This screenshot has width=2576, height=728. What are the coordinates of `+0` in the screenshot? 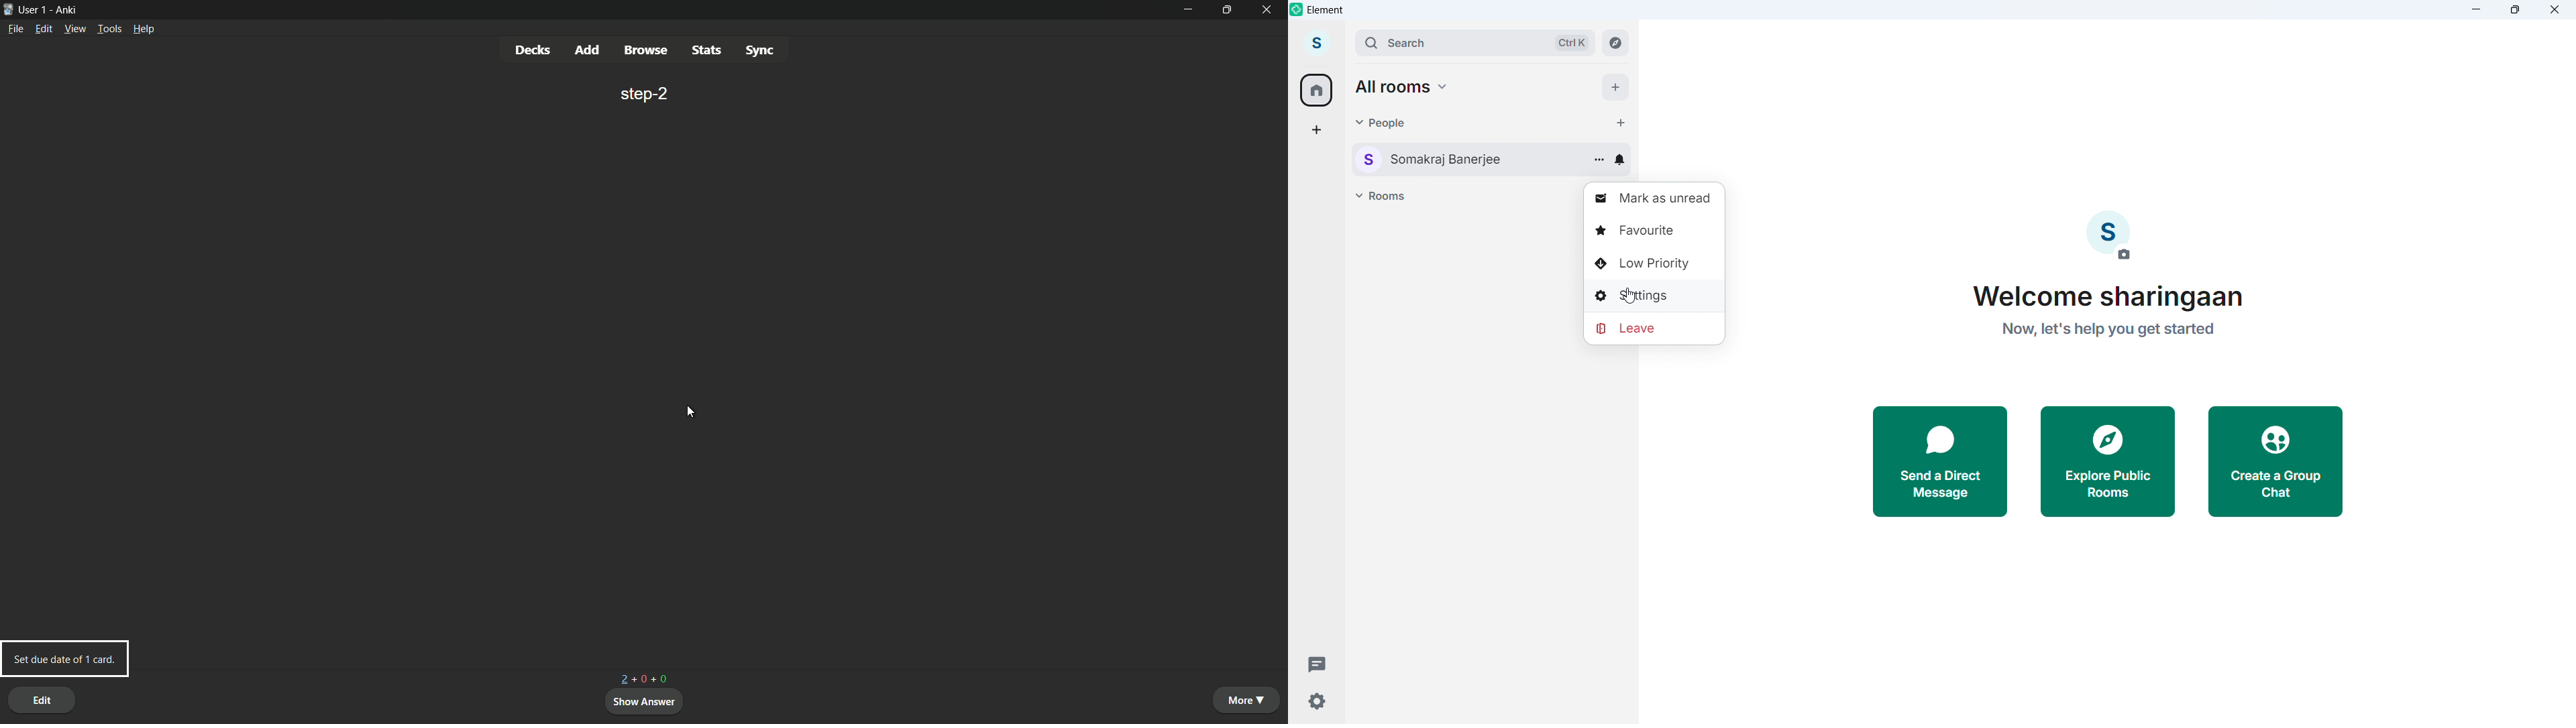 It's located at (663, 680).